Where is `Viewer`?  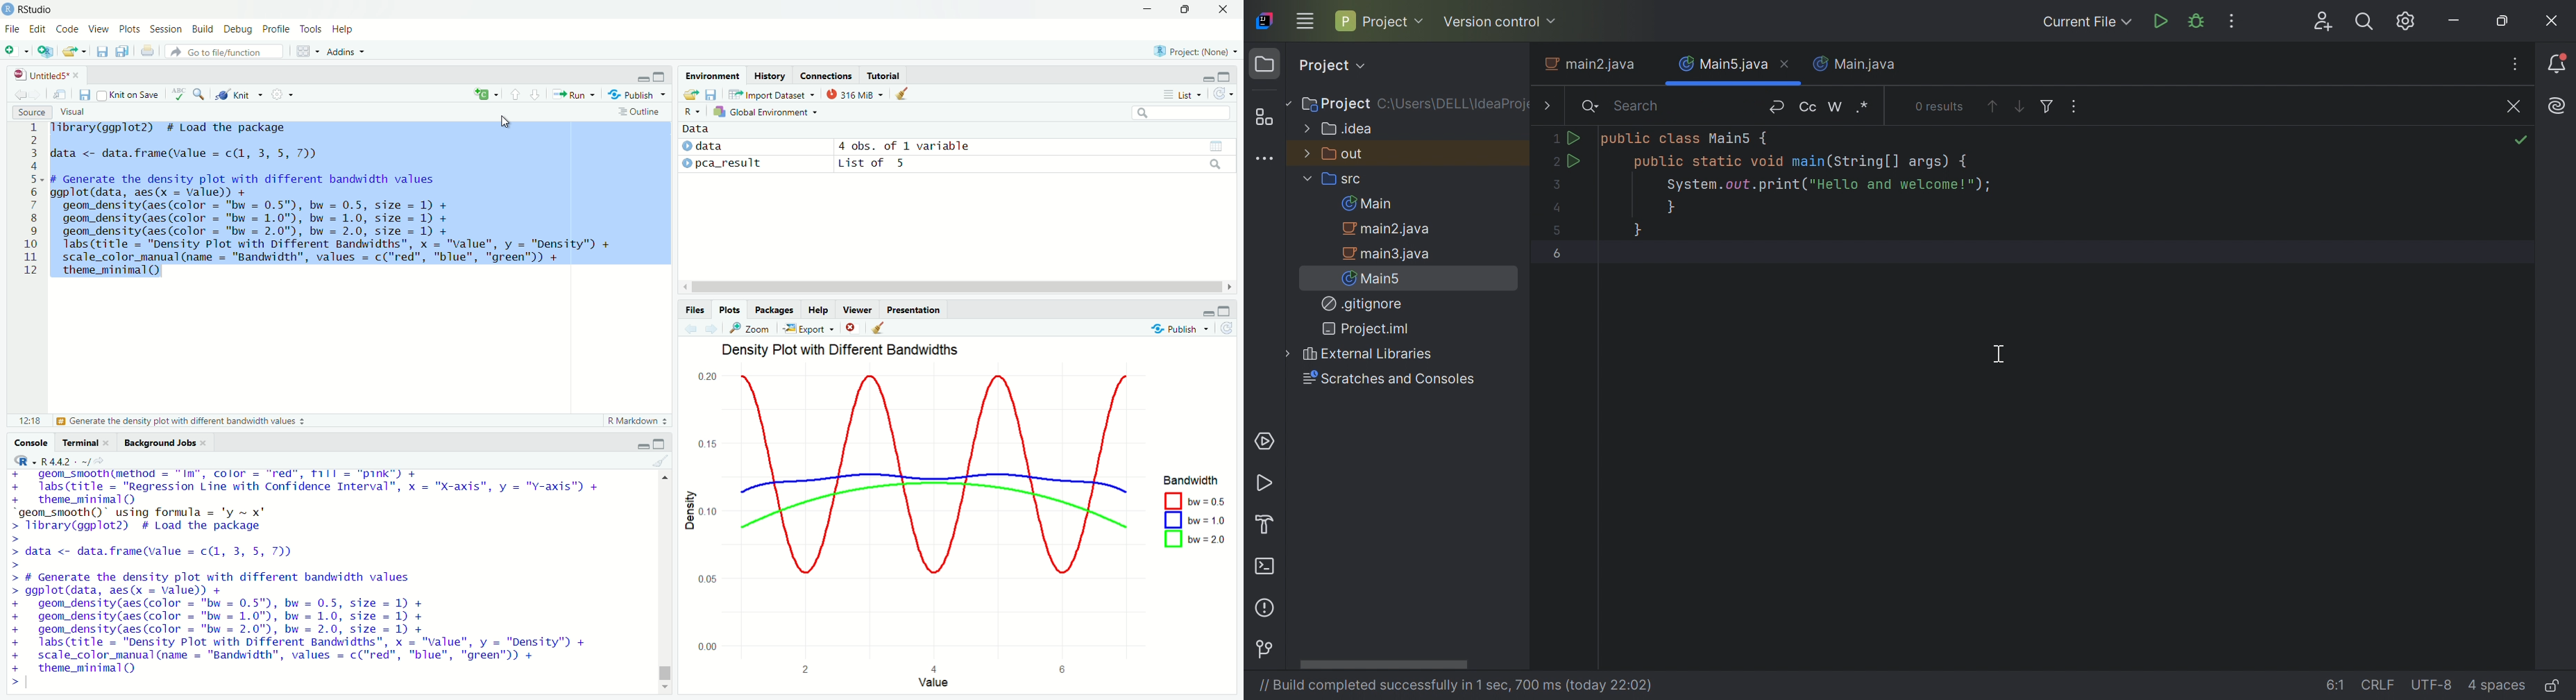
Viewer is located at coordinates (858, 309).